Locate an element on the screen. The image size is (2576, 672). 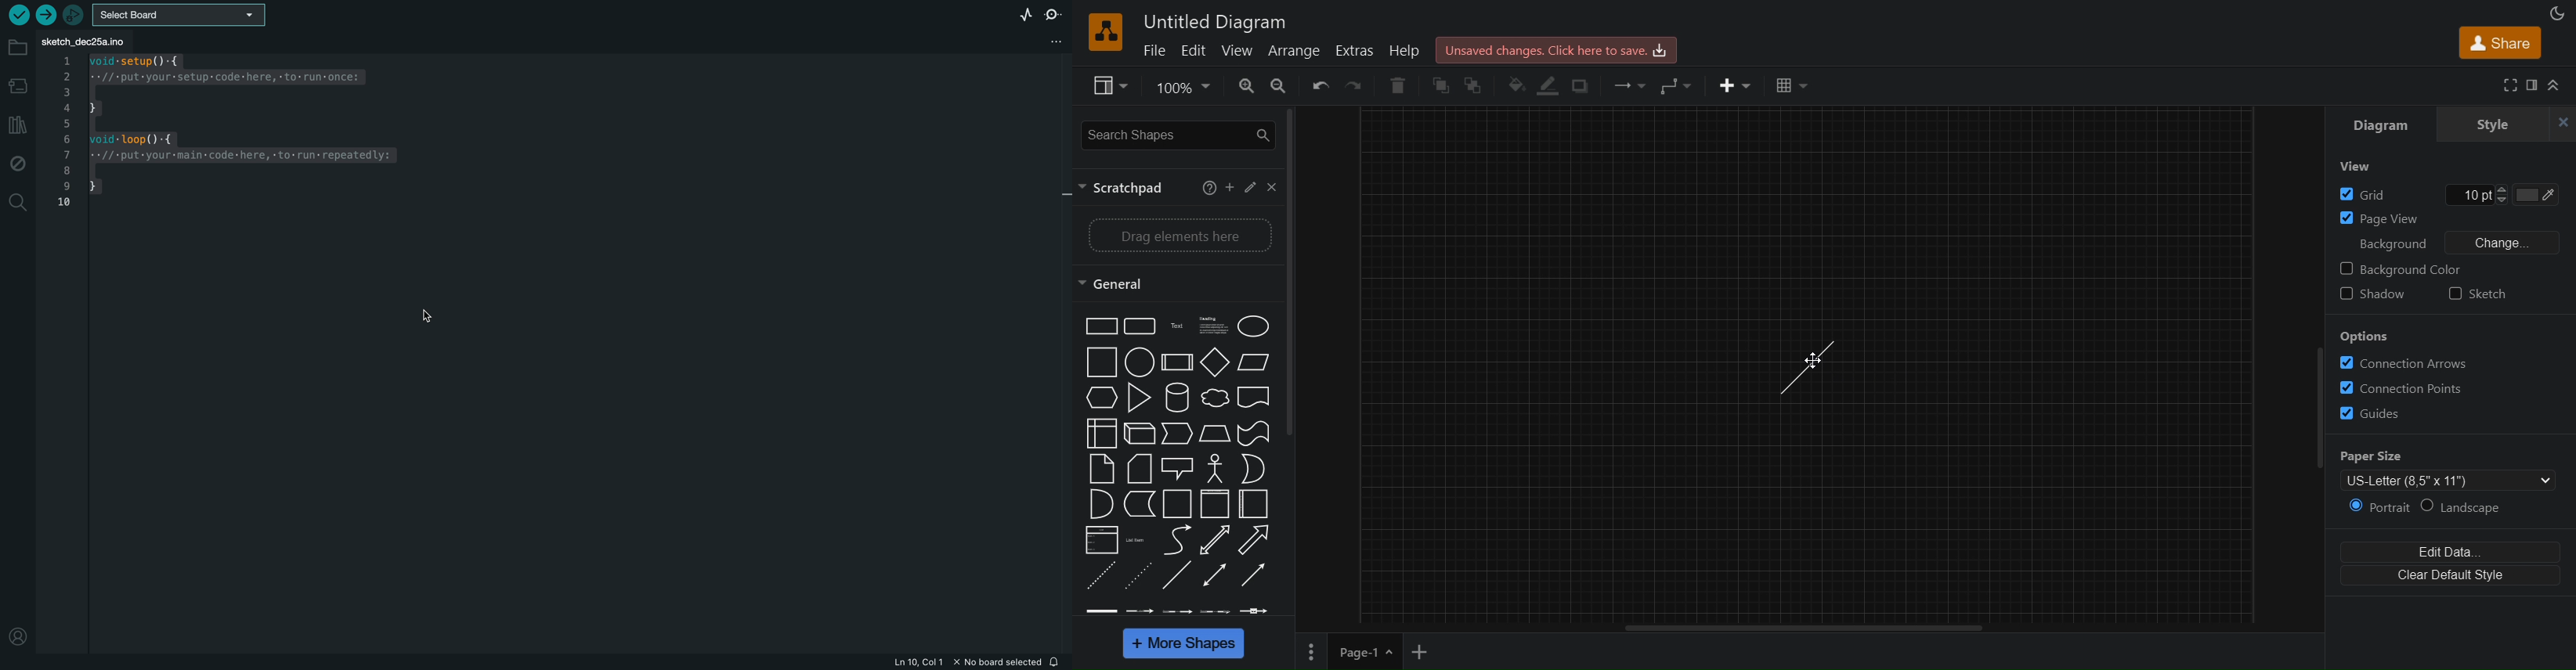
table is located at coordinates (1797, 87).